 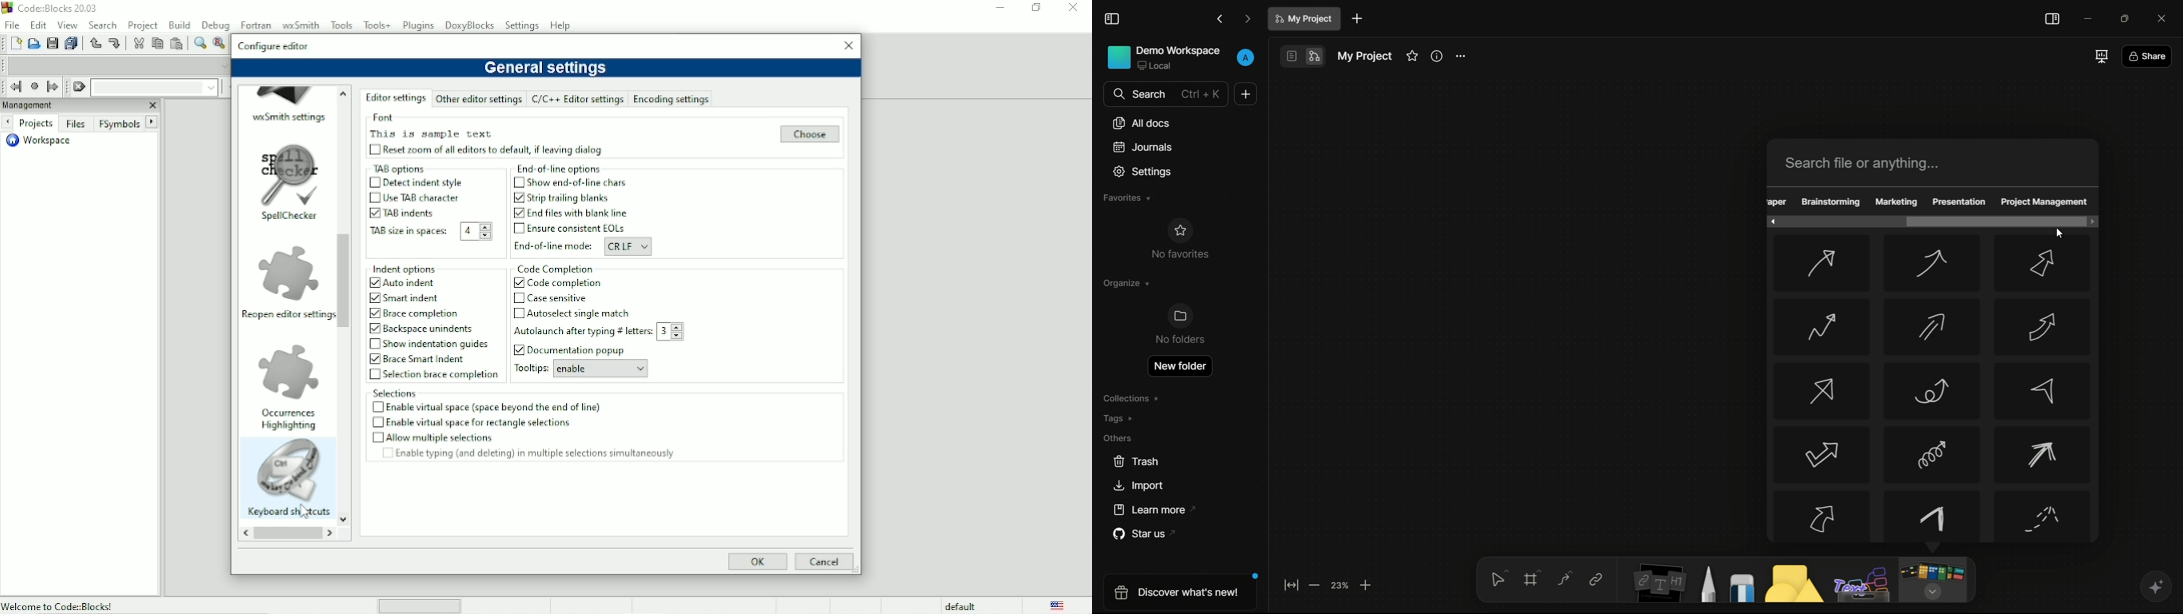 I want to click on close app, so click(x=2165, y=18).